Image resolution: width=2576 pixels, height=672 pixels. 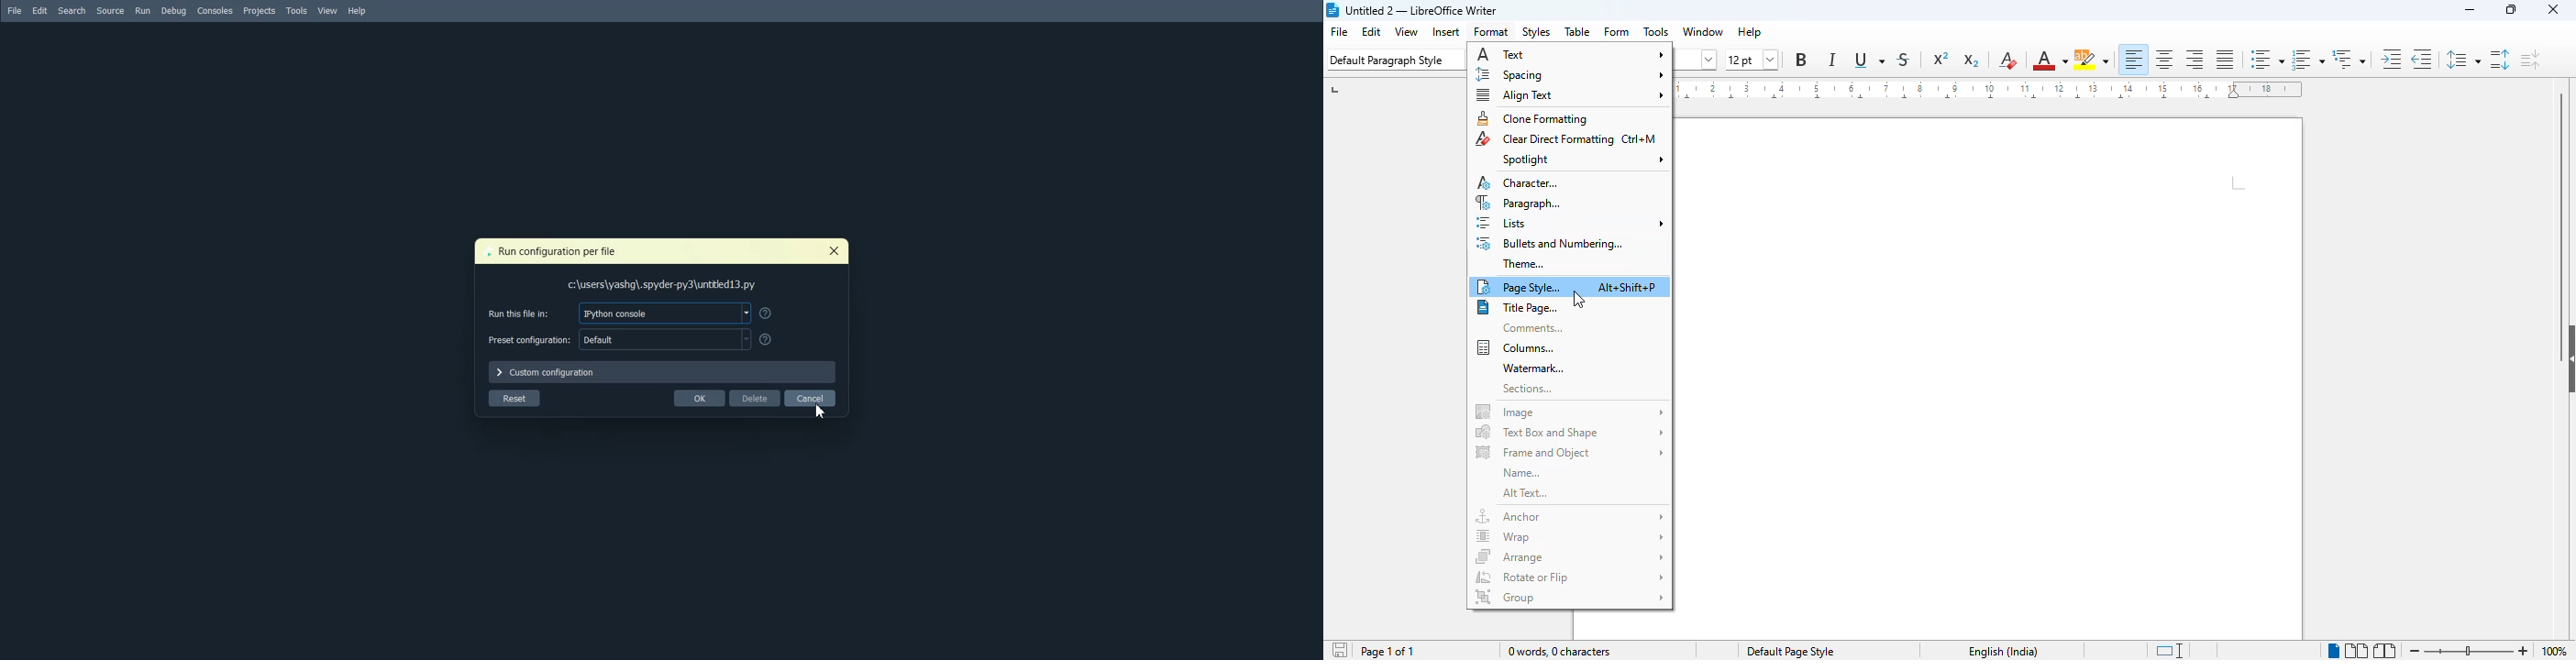 I want to click on table, so click(x=1578, y=31).